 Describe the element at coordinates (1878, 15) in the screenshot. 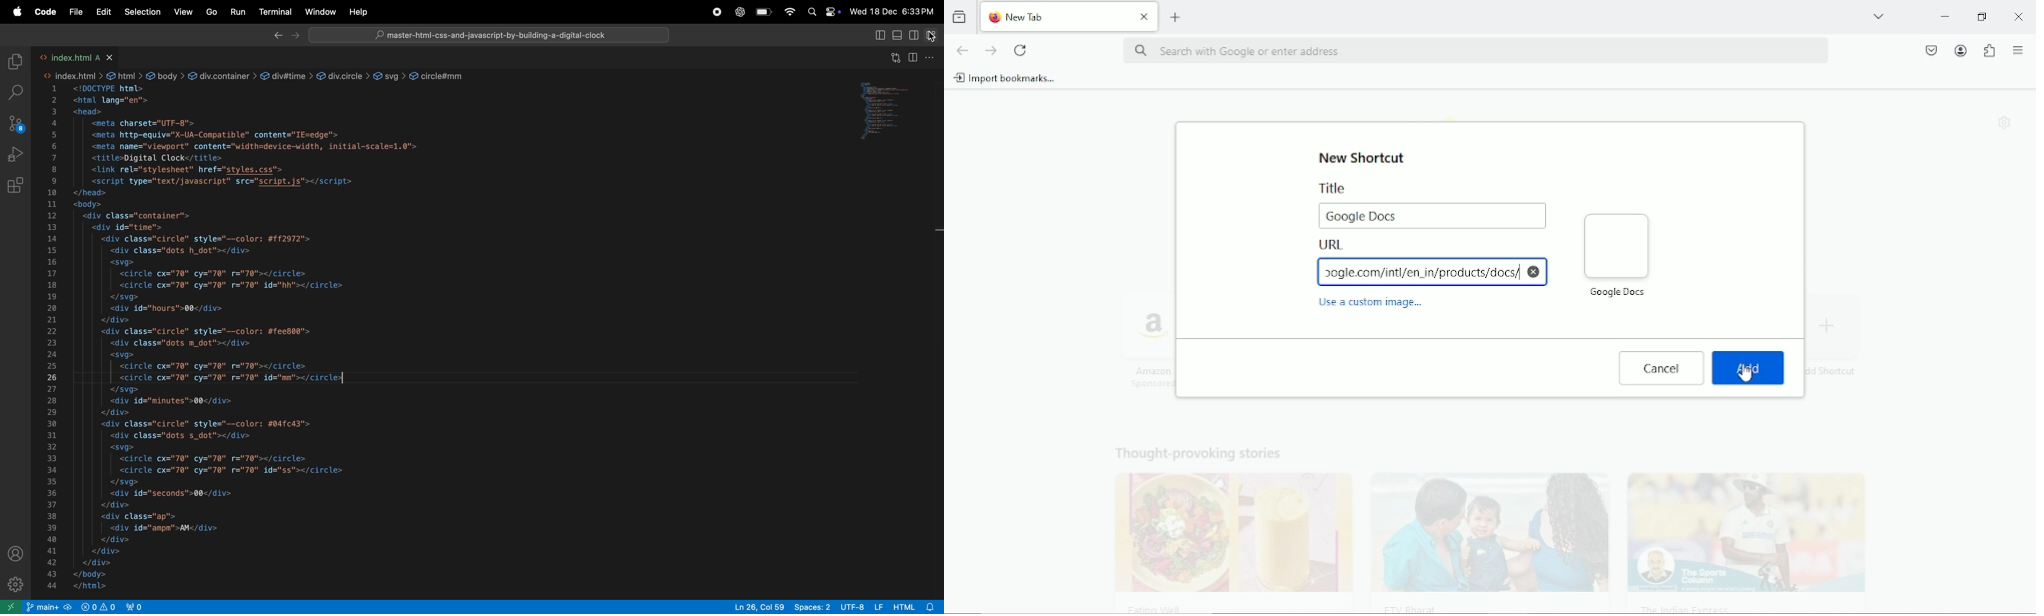

I see `list all tabs` at that location.